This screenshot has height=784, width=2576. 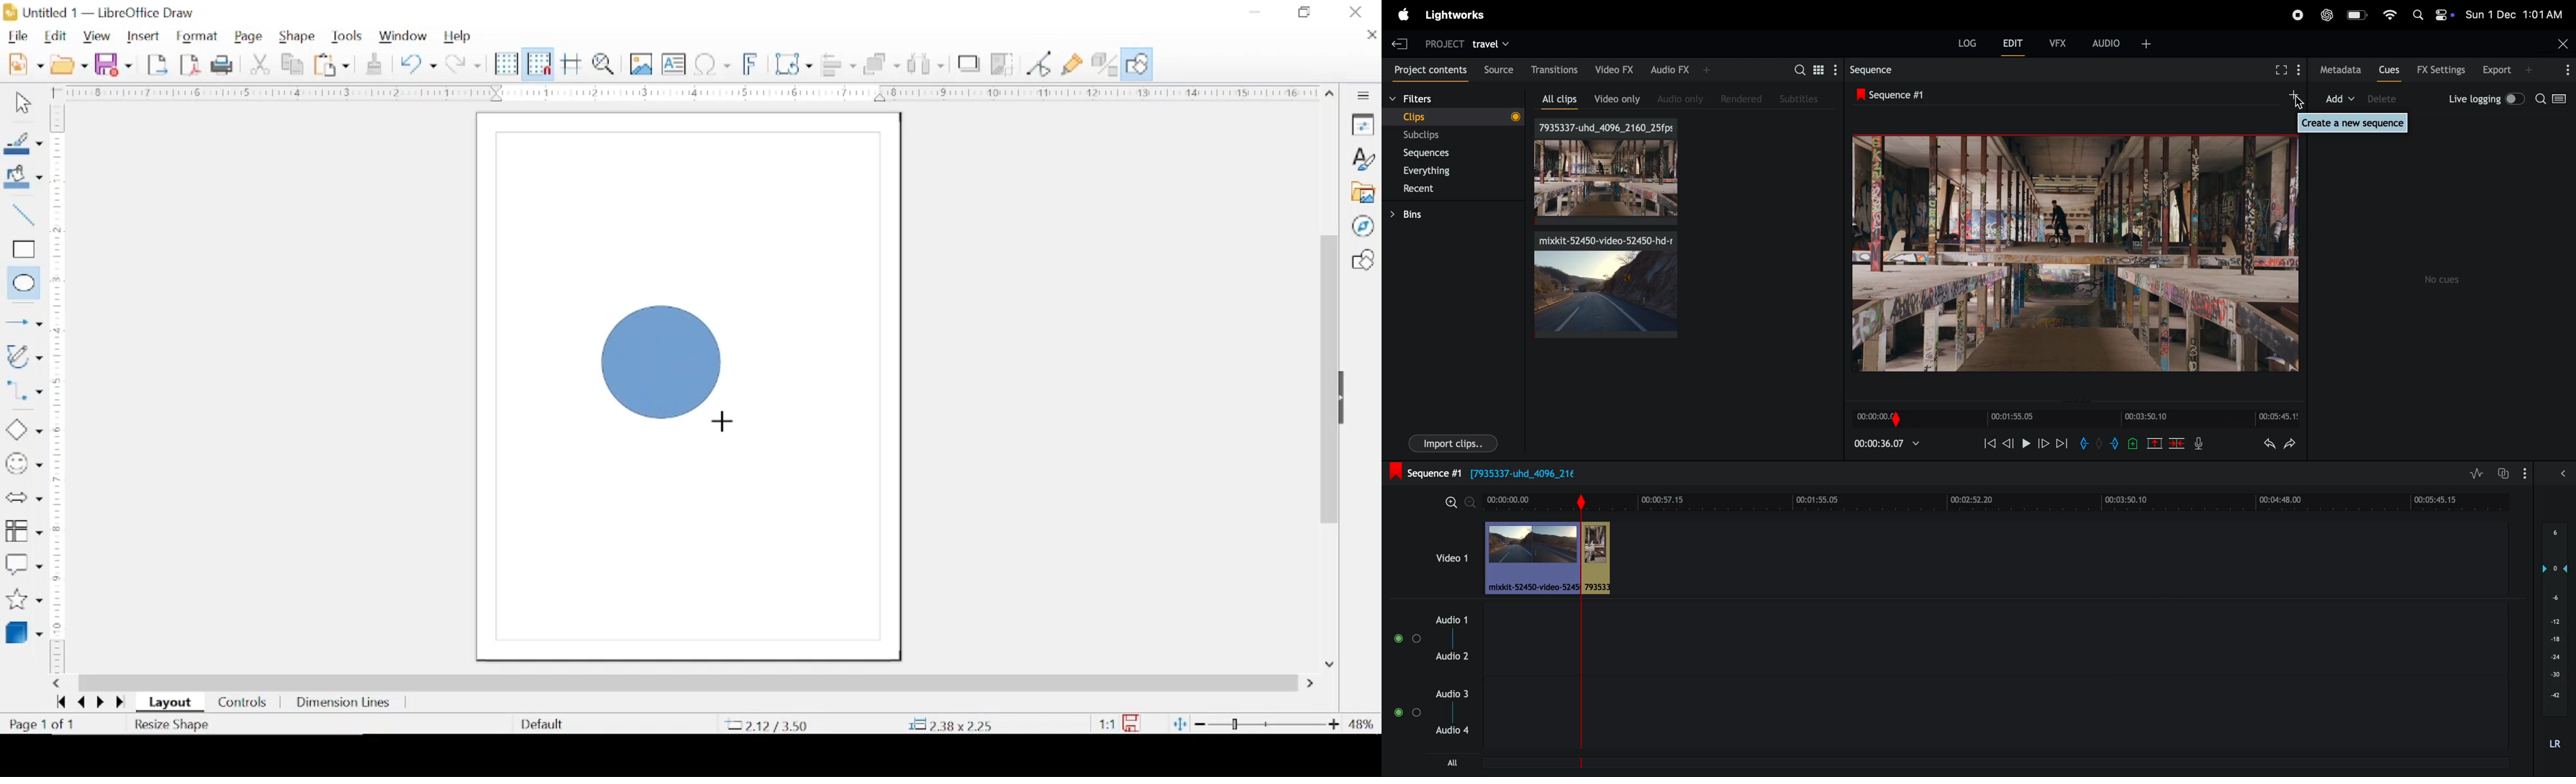 I want to click on search for assets bins, so click(x=1798, y=73).